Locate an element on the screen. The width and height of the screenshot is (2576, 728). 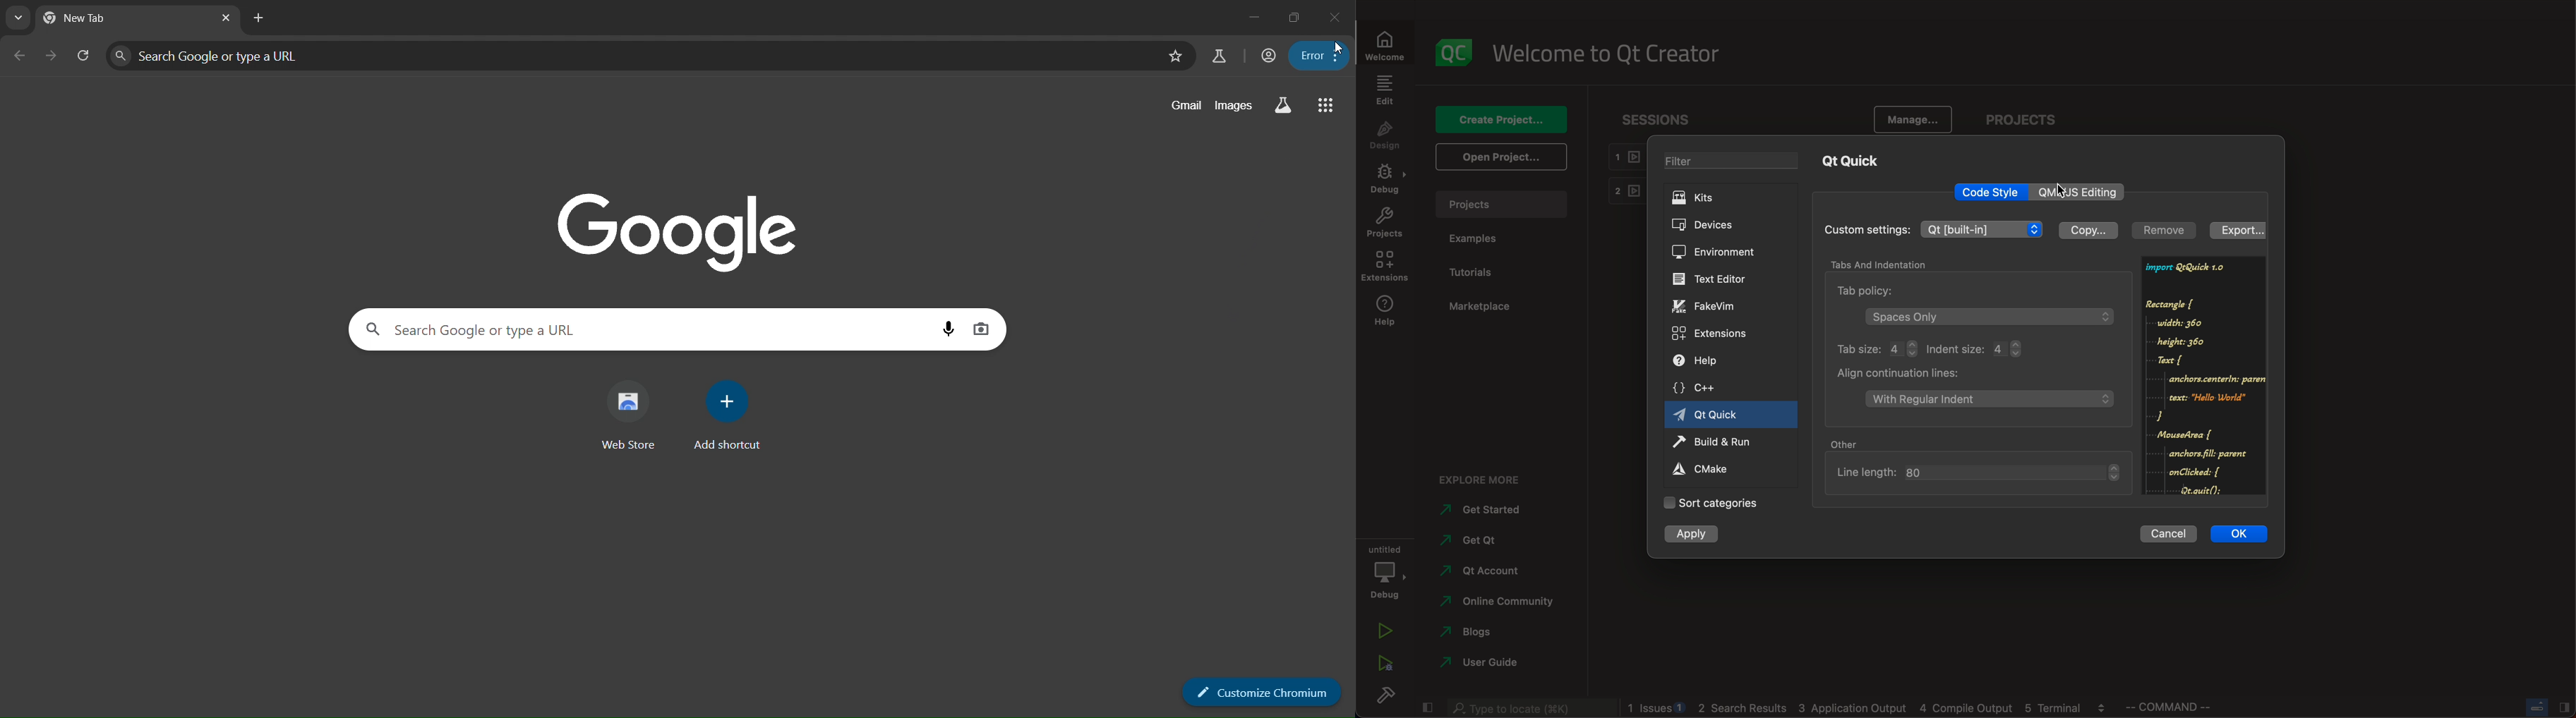
new tab is located at coordinates (259, 19).